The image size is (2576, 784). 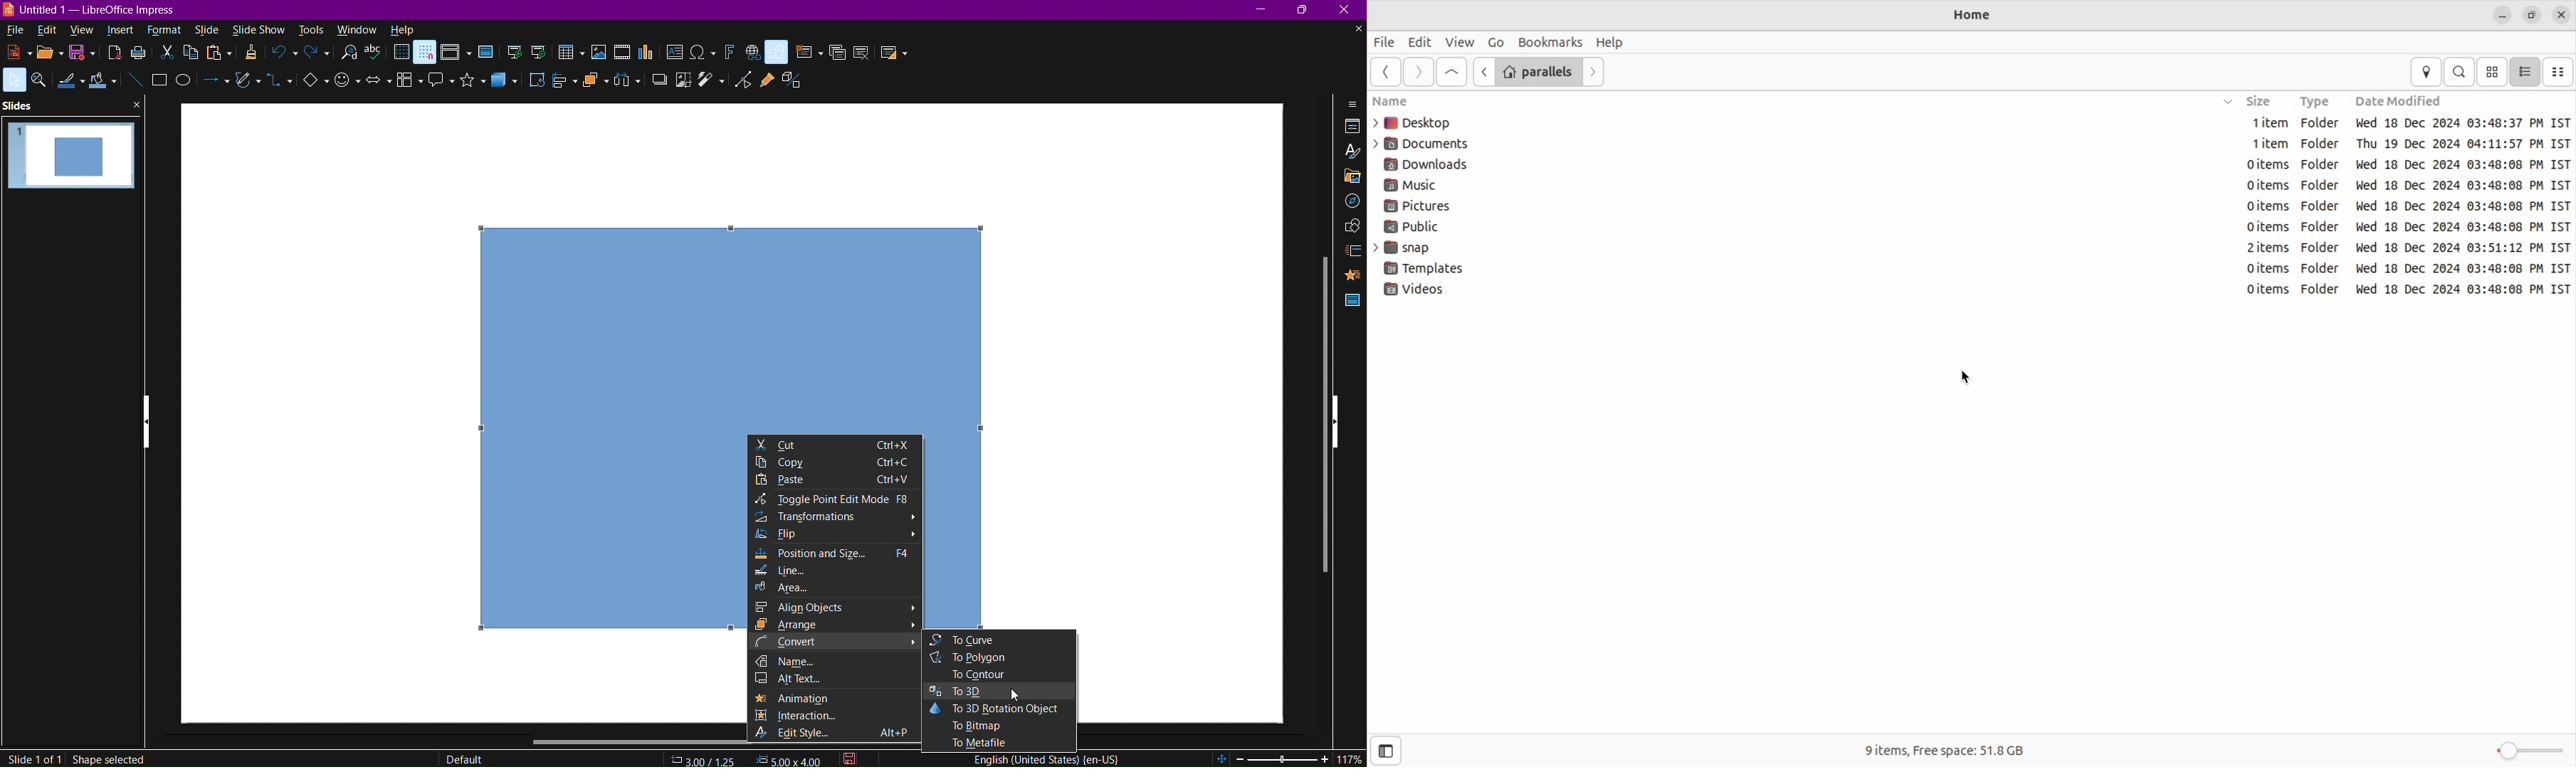 I want to click on Toggle Extrusion, so click(x=793, y=80).